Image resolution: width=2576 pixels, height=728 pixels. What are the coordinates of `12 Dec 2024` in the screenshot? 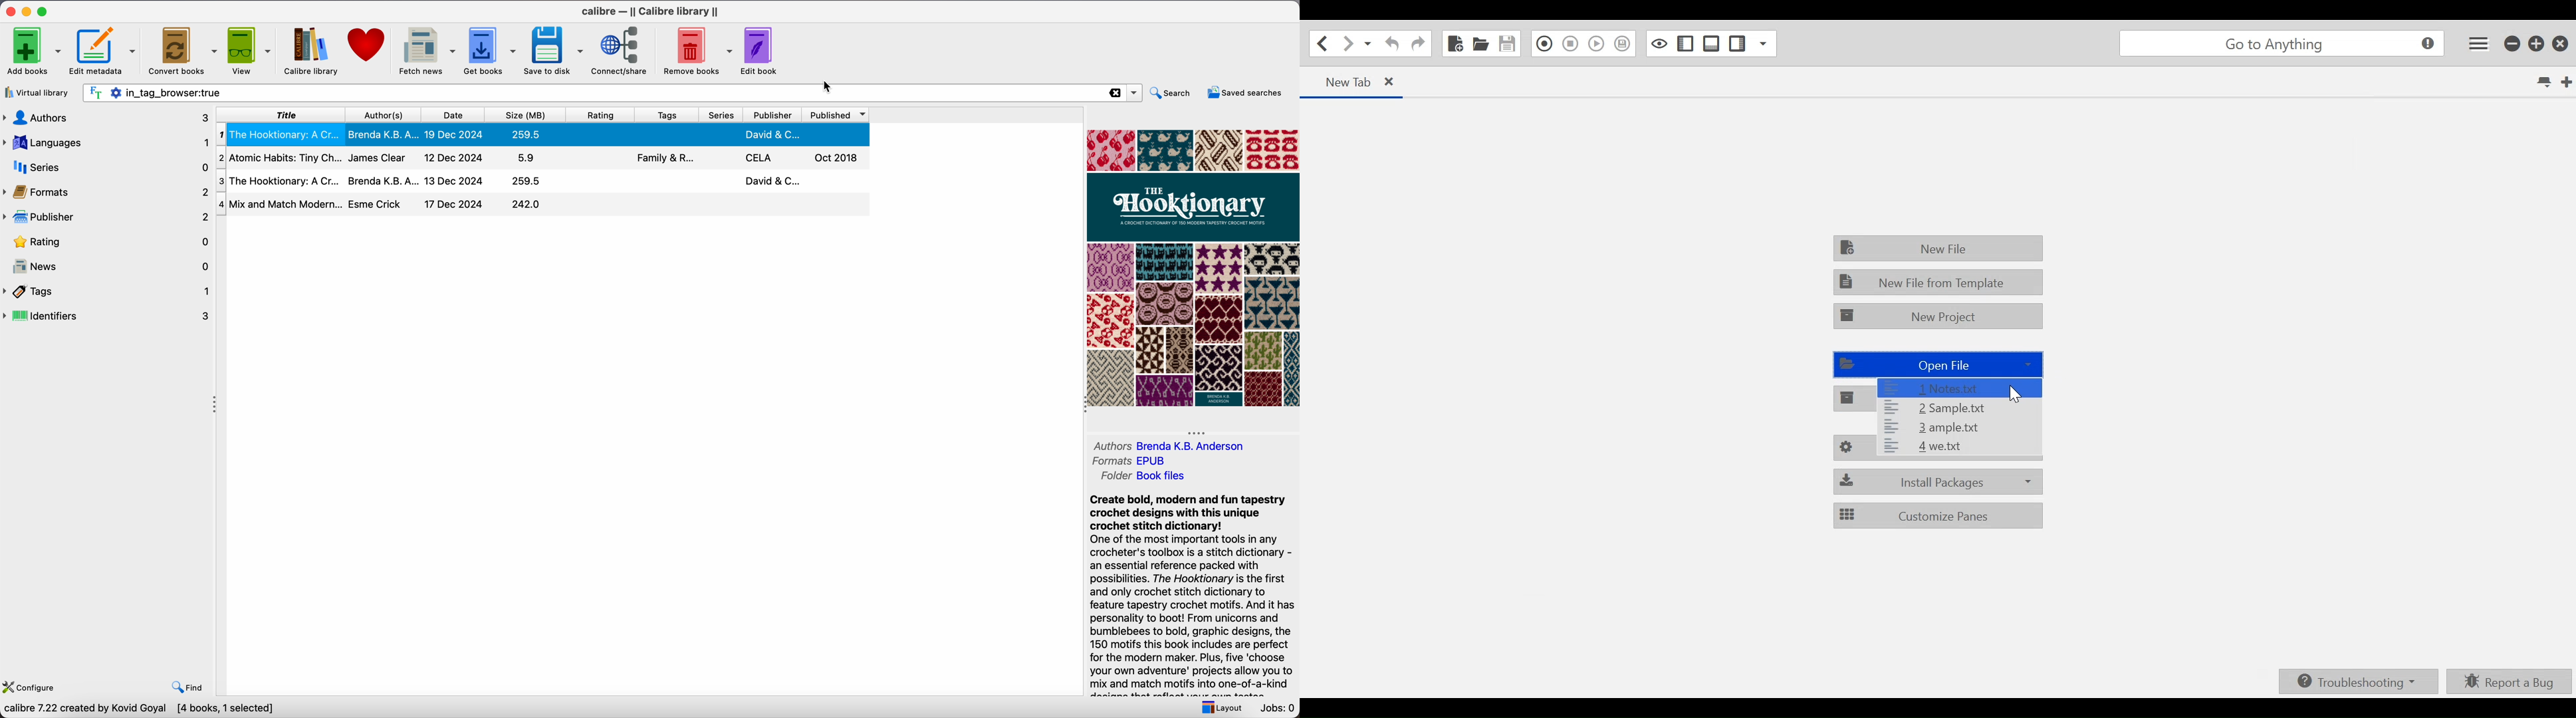 It's located at (455, 157).